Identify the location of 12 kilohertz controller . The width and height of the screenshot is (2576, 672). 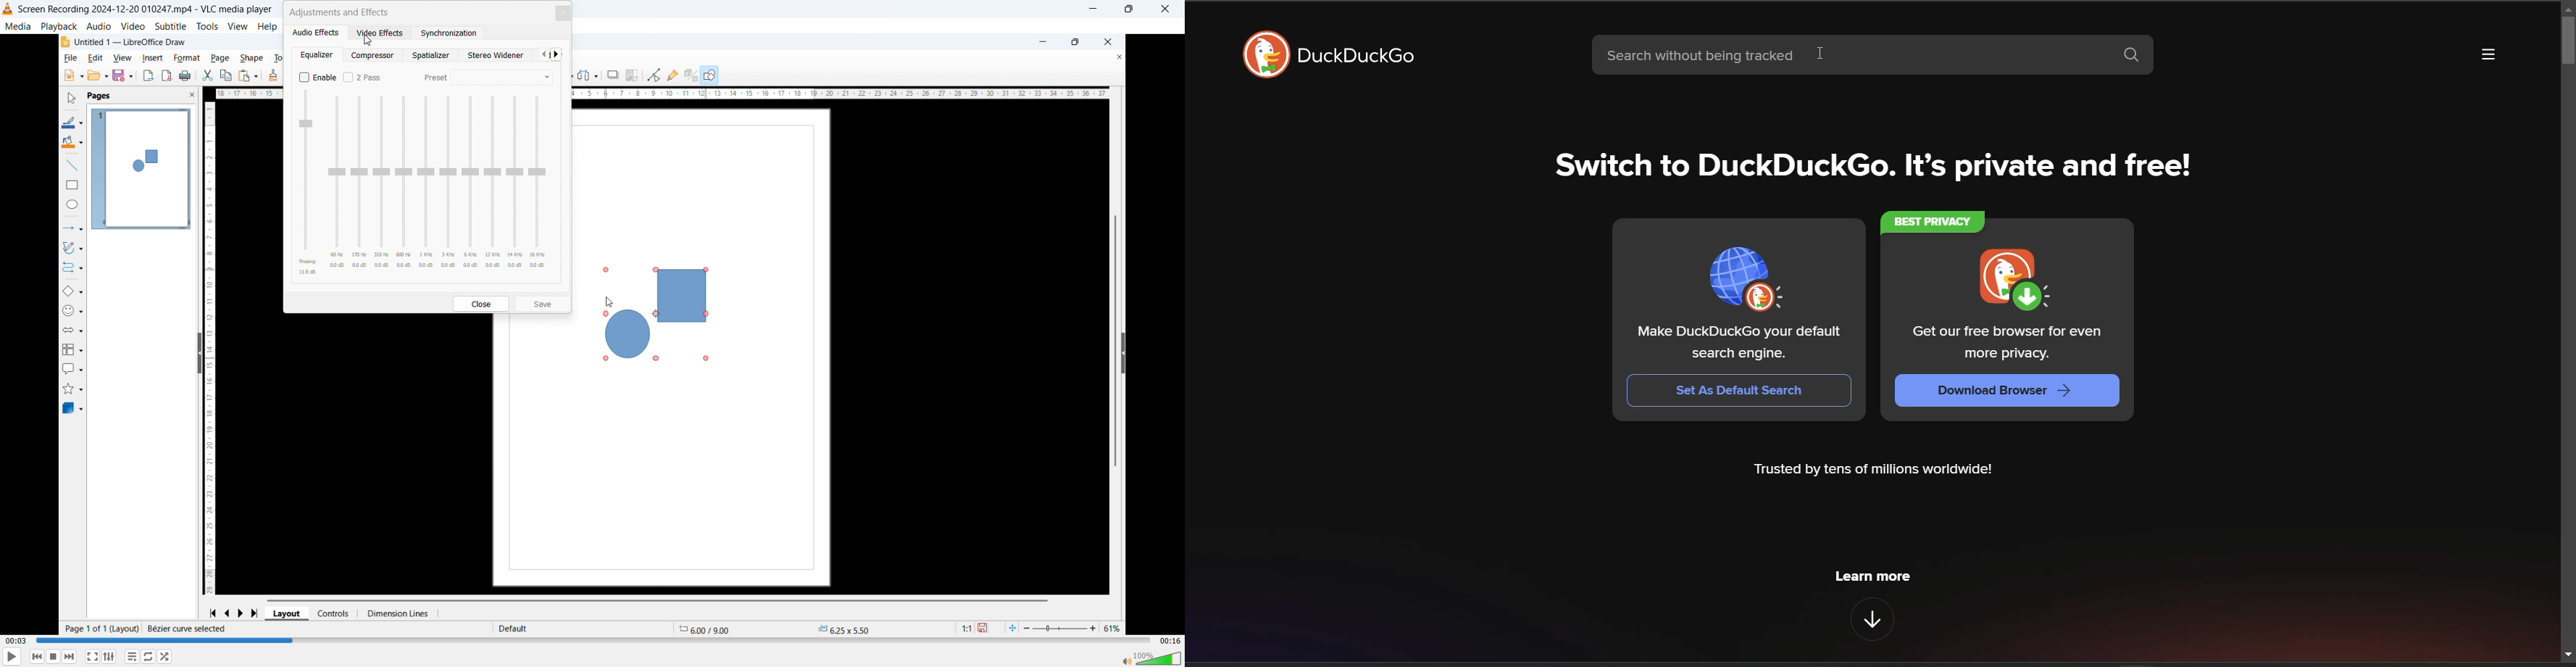
(494, 182).